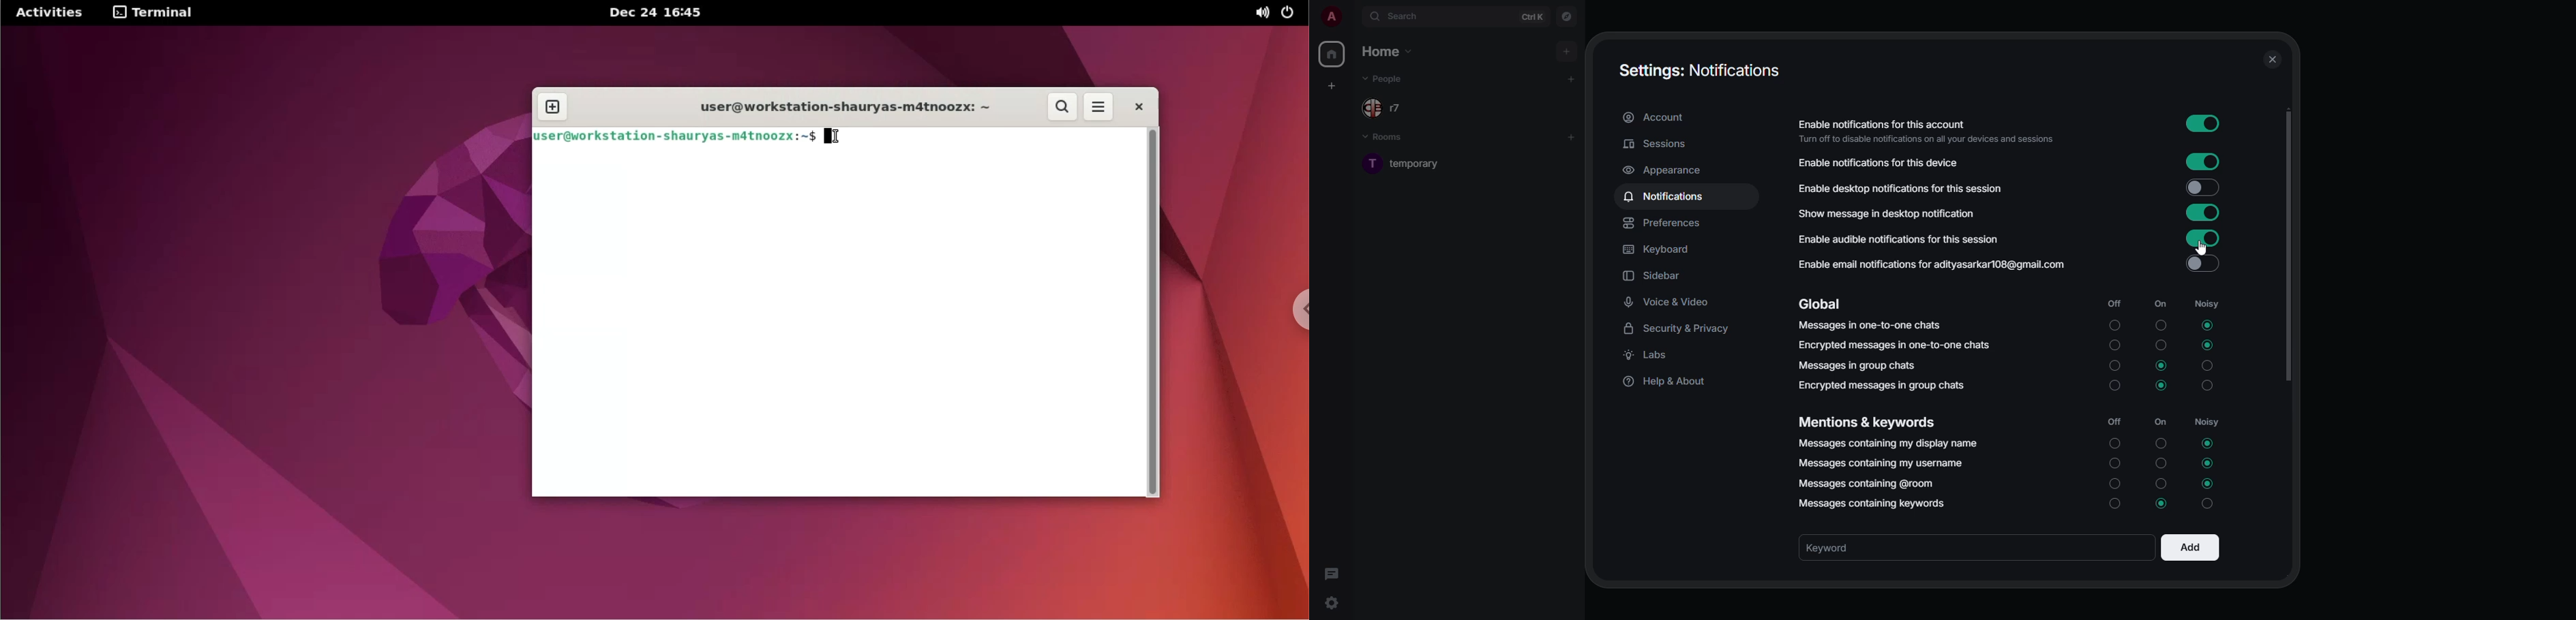 The height and width of the screenshot is (644, 2576). Describe the element at coordinates (2118, 305) in the screenshot. I see `off` at that location.